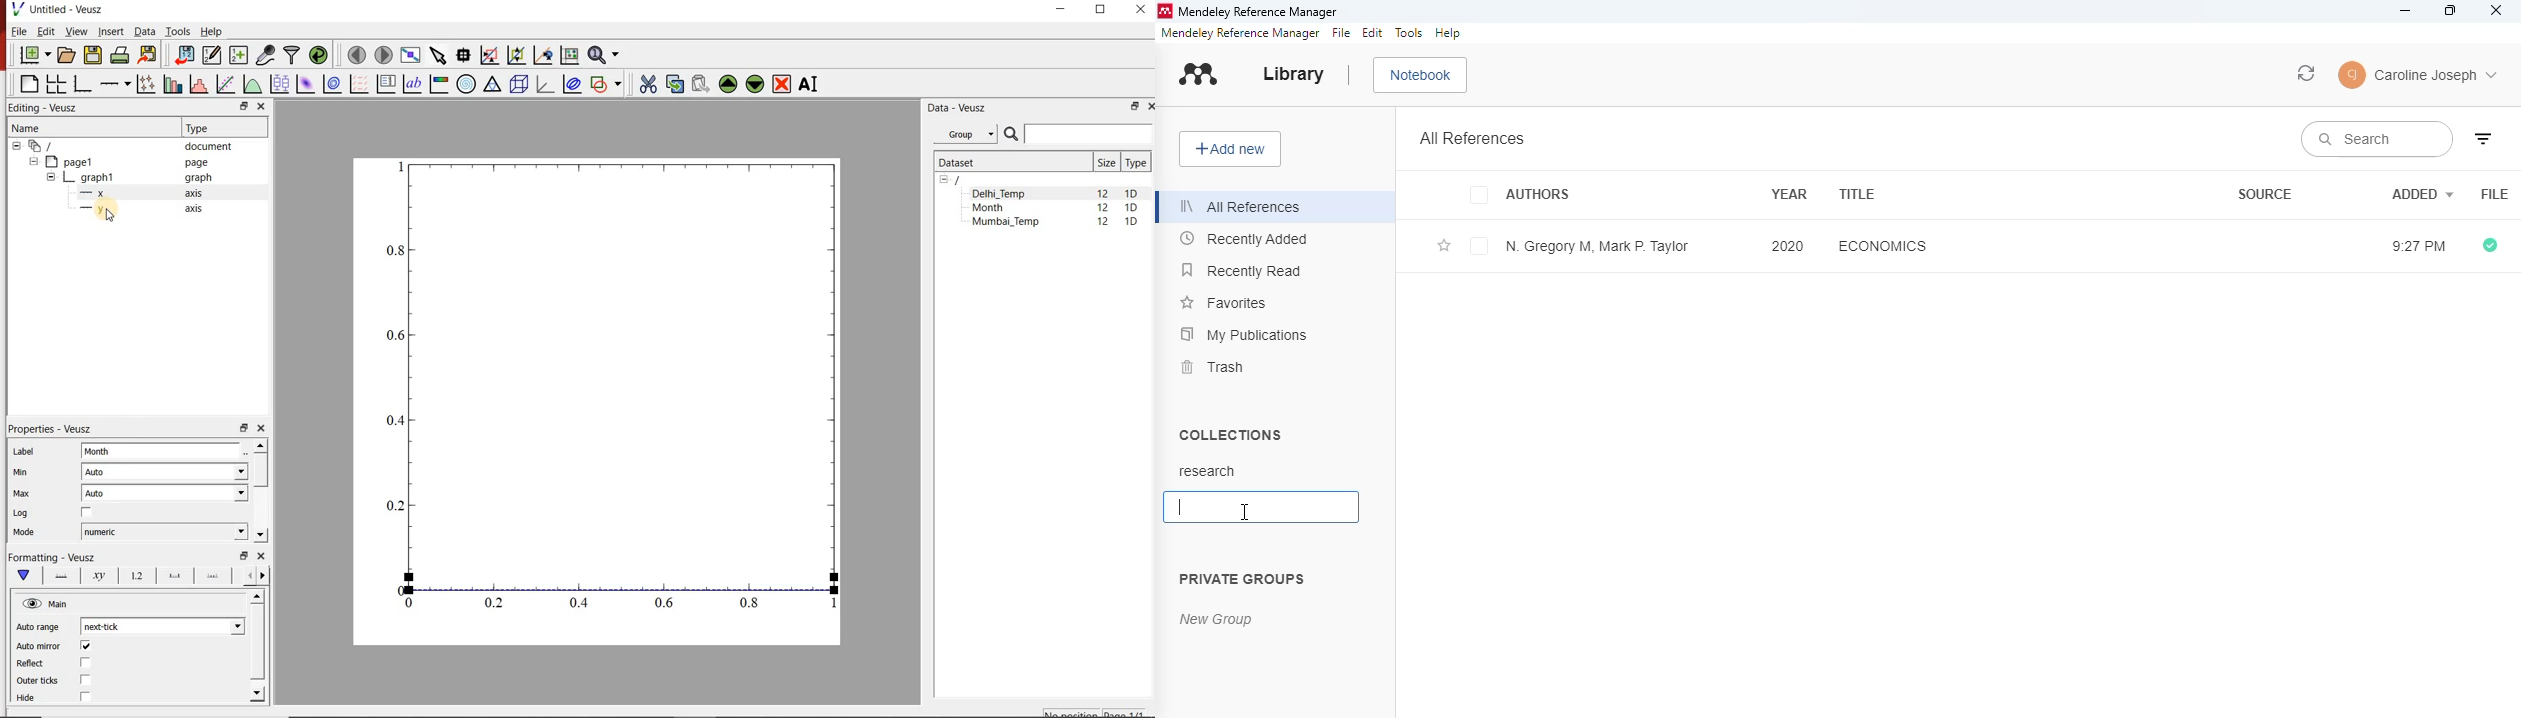 This screenshot has width=2548, height=728. Describe the element at coordinates (1409, 33) in the screenshot. I see `tools` at that location.